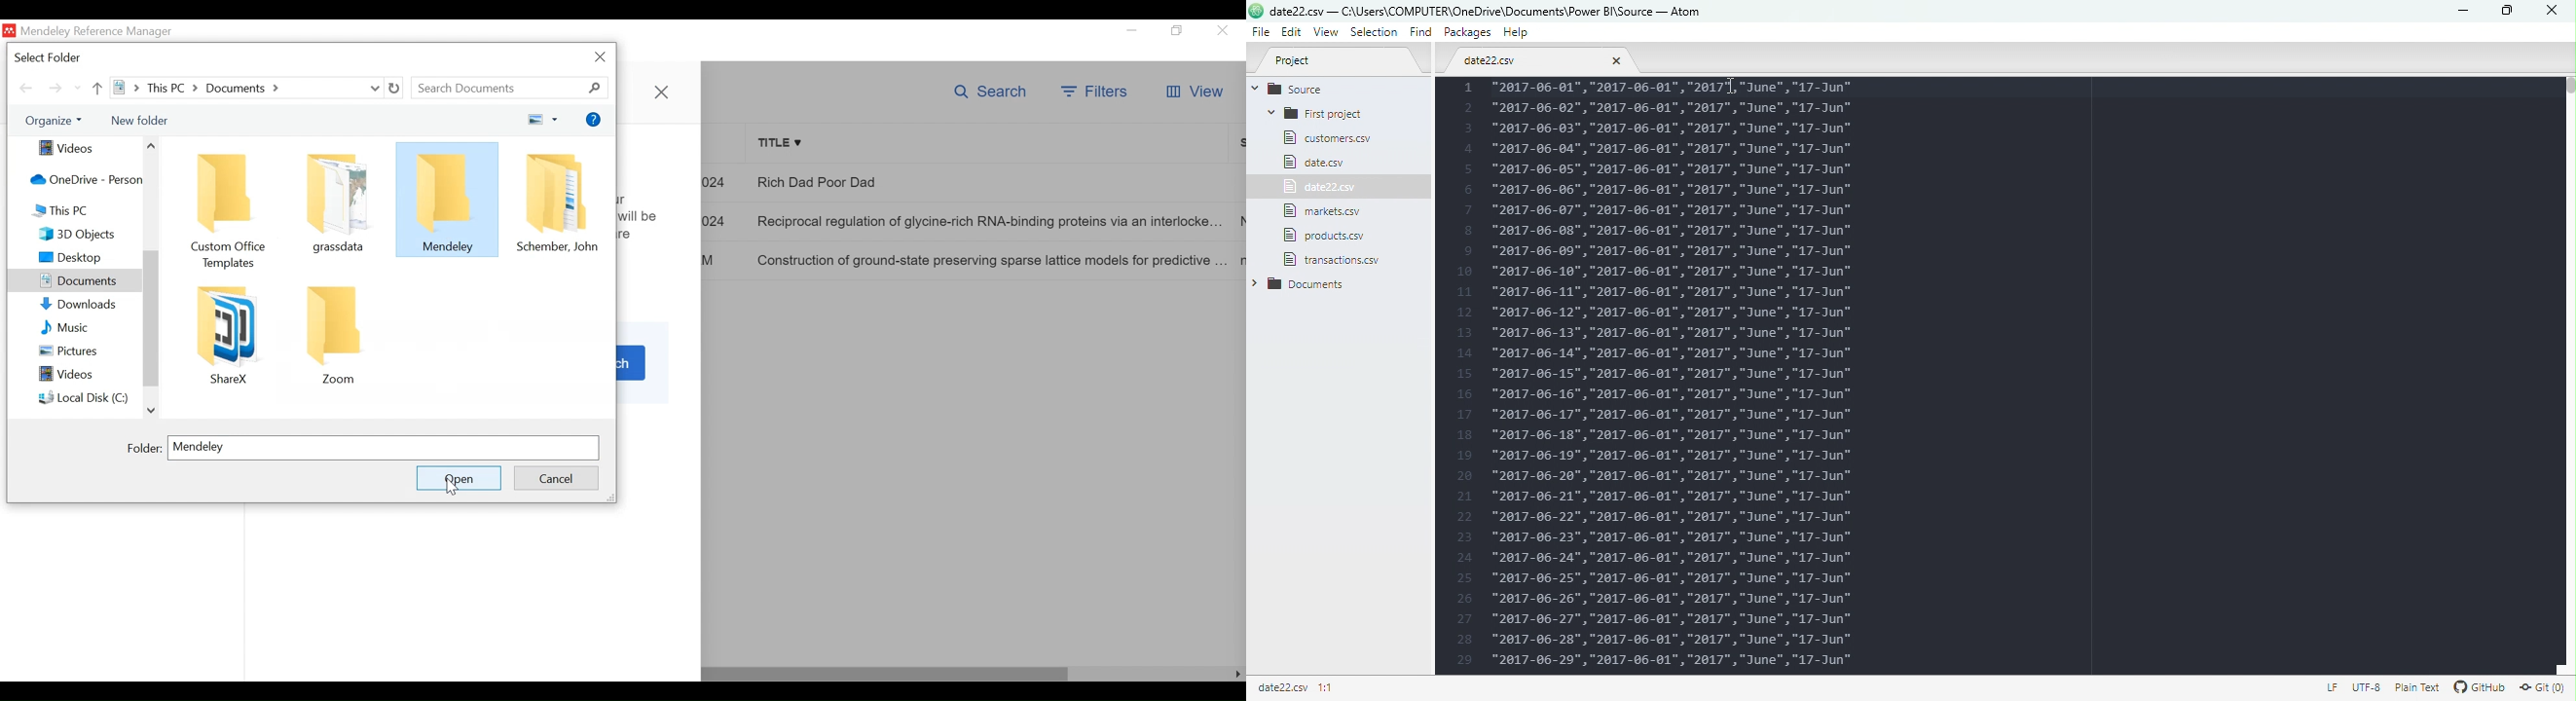 The width and height of the screenshot is (2576, 728). Describe the element at coordinates (1489, 10) in the screenshot. I see `File name` at that location.